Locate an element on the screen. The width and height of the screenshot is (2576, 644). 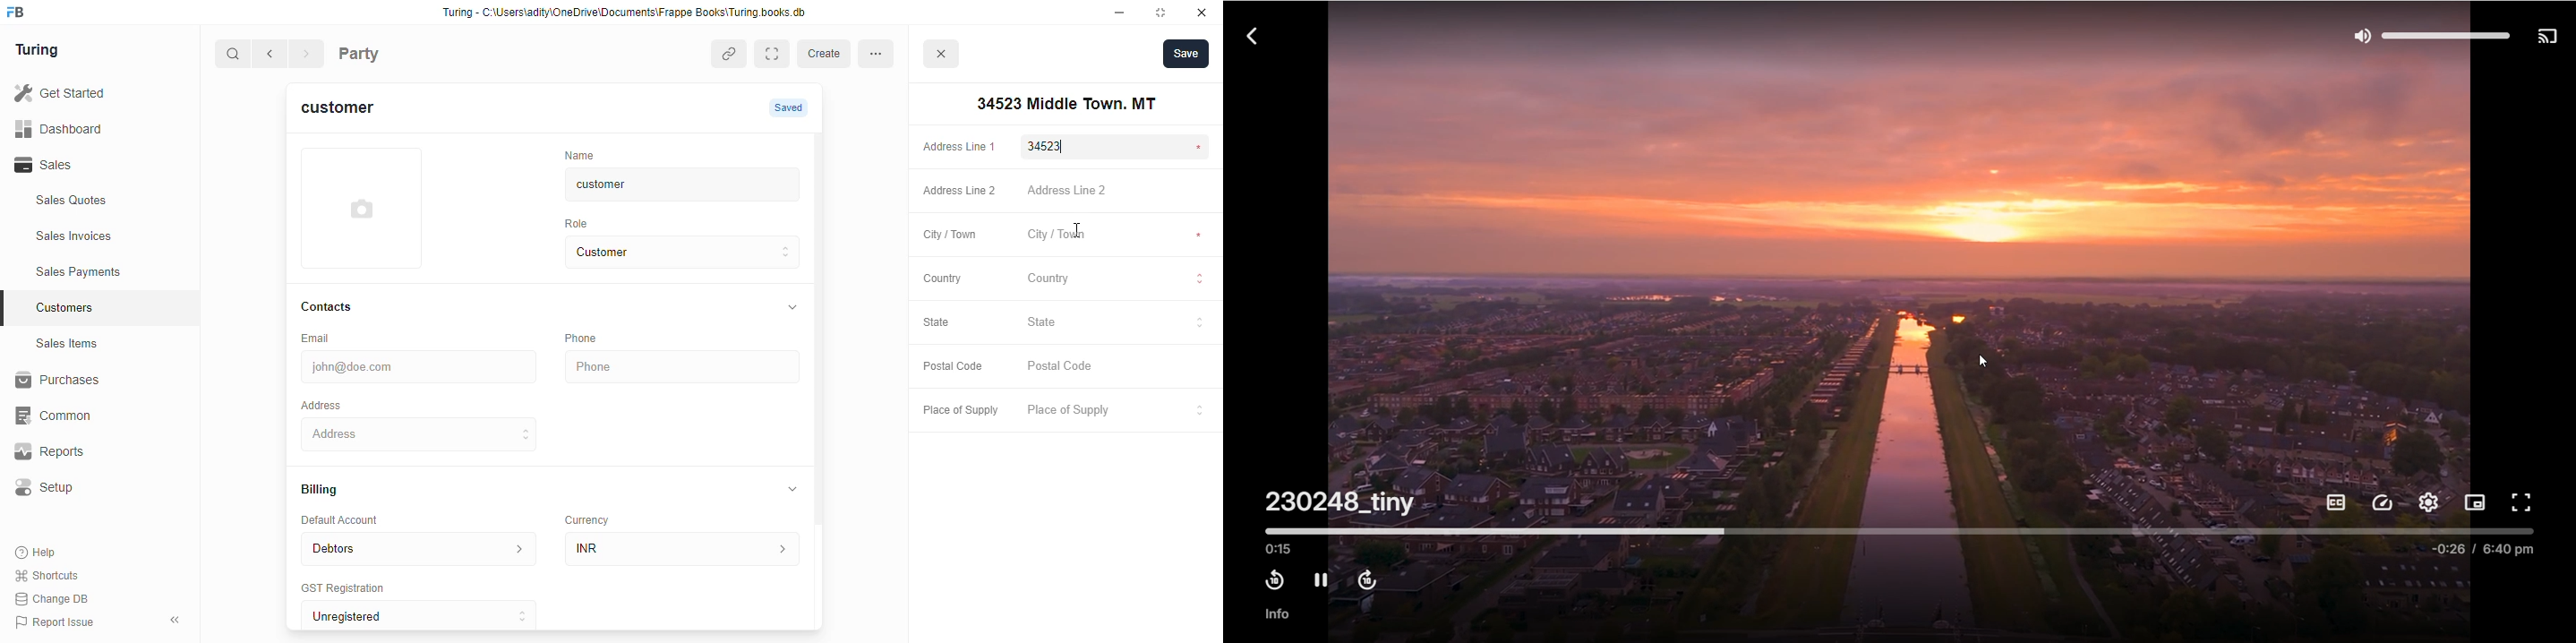
State is located at coordinates (1117, 322).